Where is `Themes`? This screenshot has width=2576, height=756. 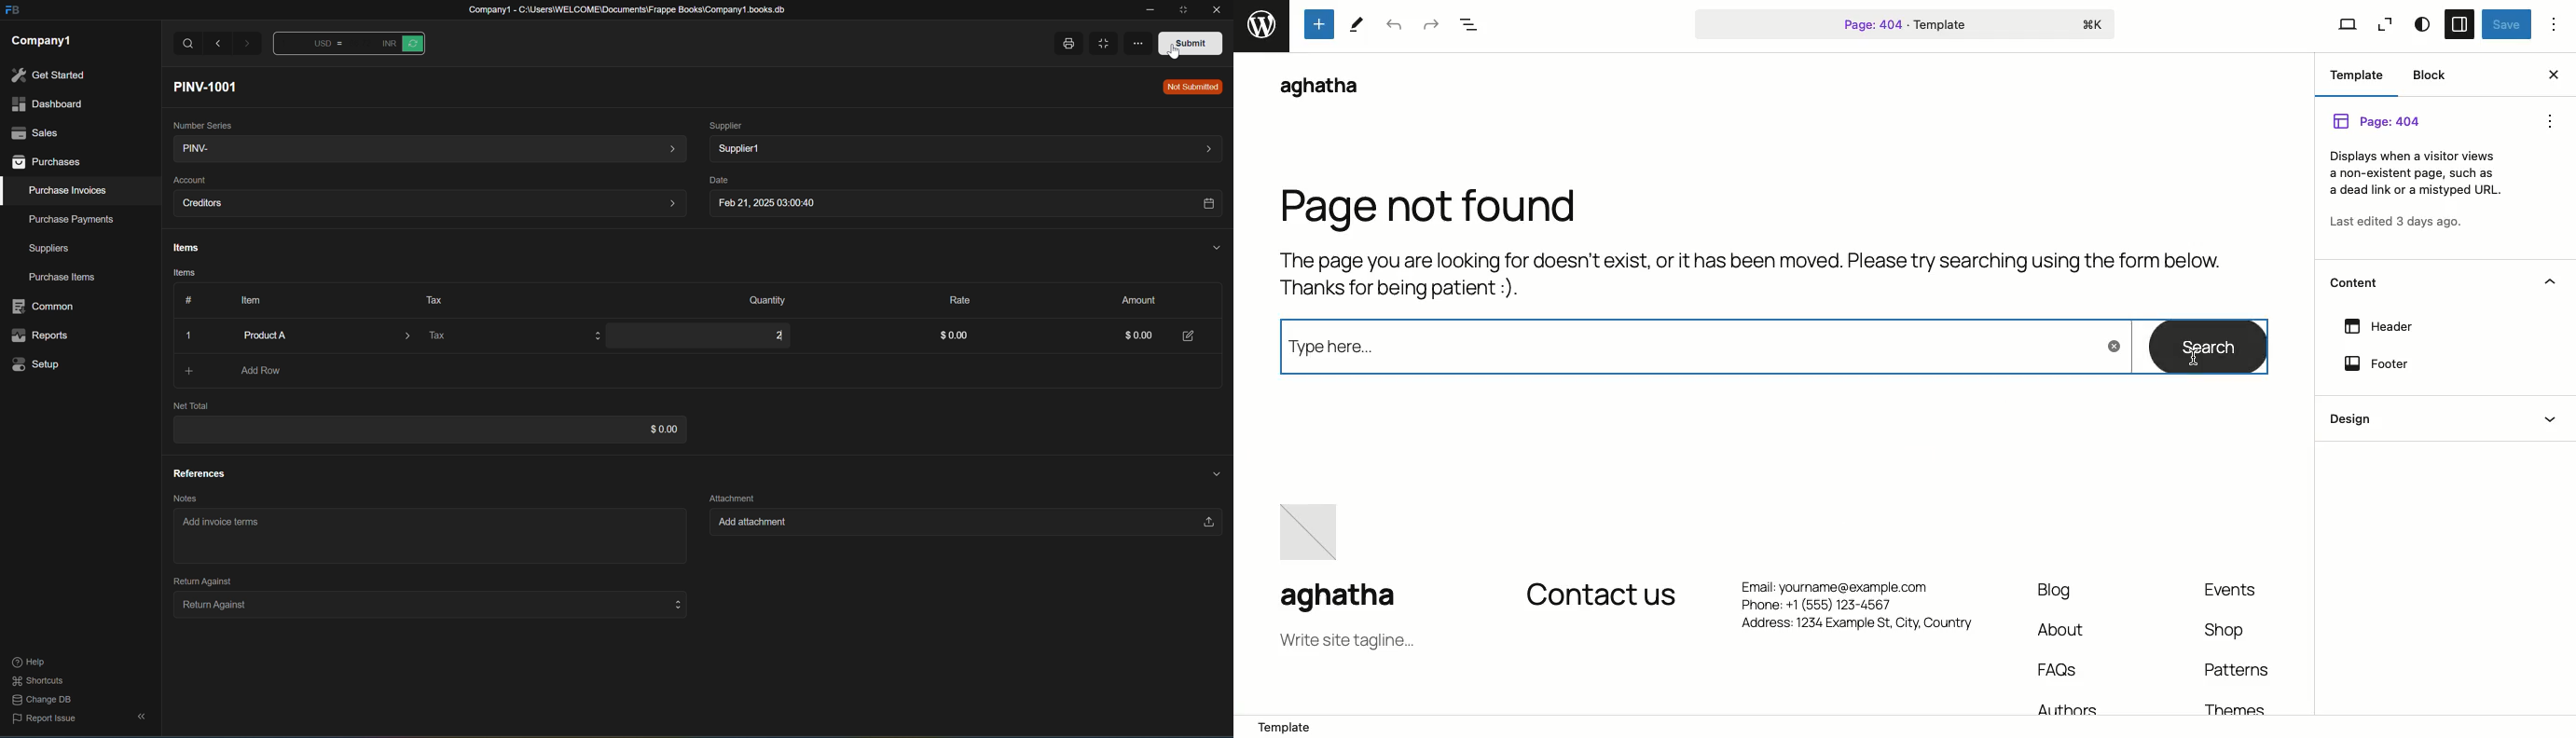 Themes is located at coordinates (2240, 706).